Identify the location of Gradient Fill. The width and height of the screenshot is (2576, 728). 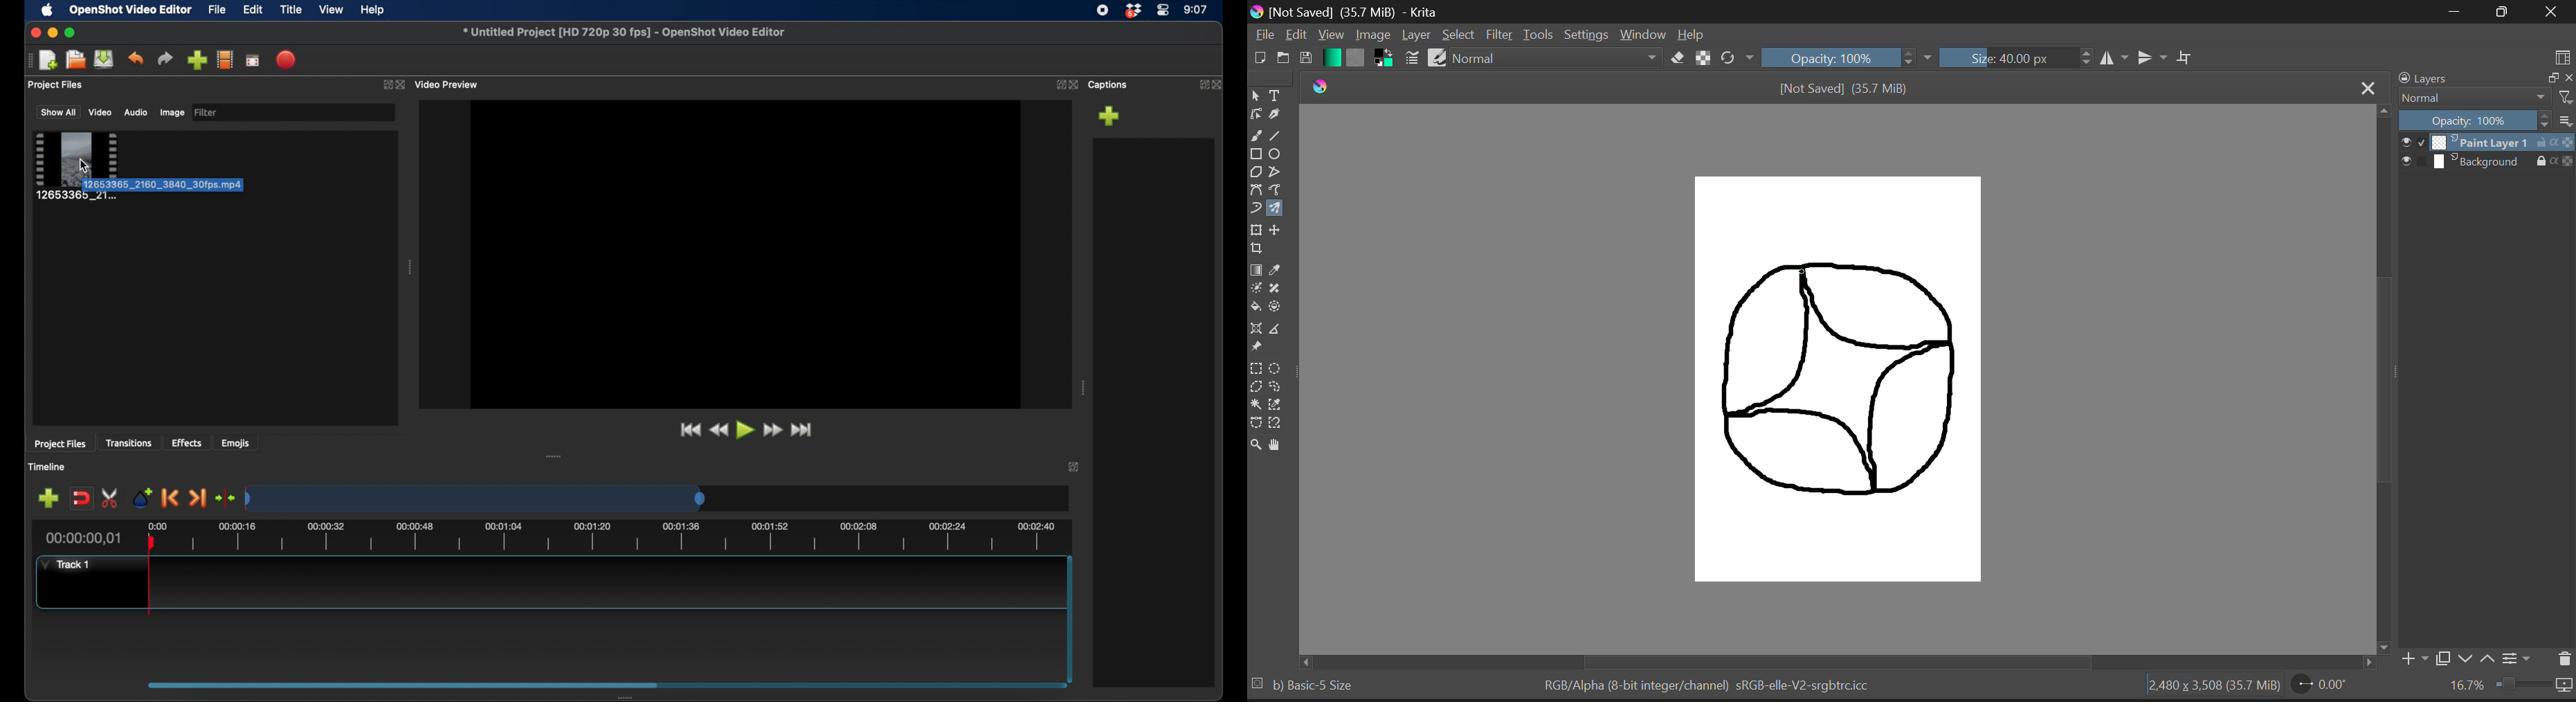
(1257, 269).